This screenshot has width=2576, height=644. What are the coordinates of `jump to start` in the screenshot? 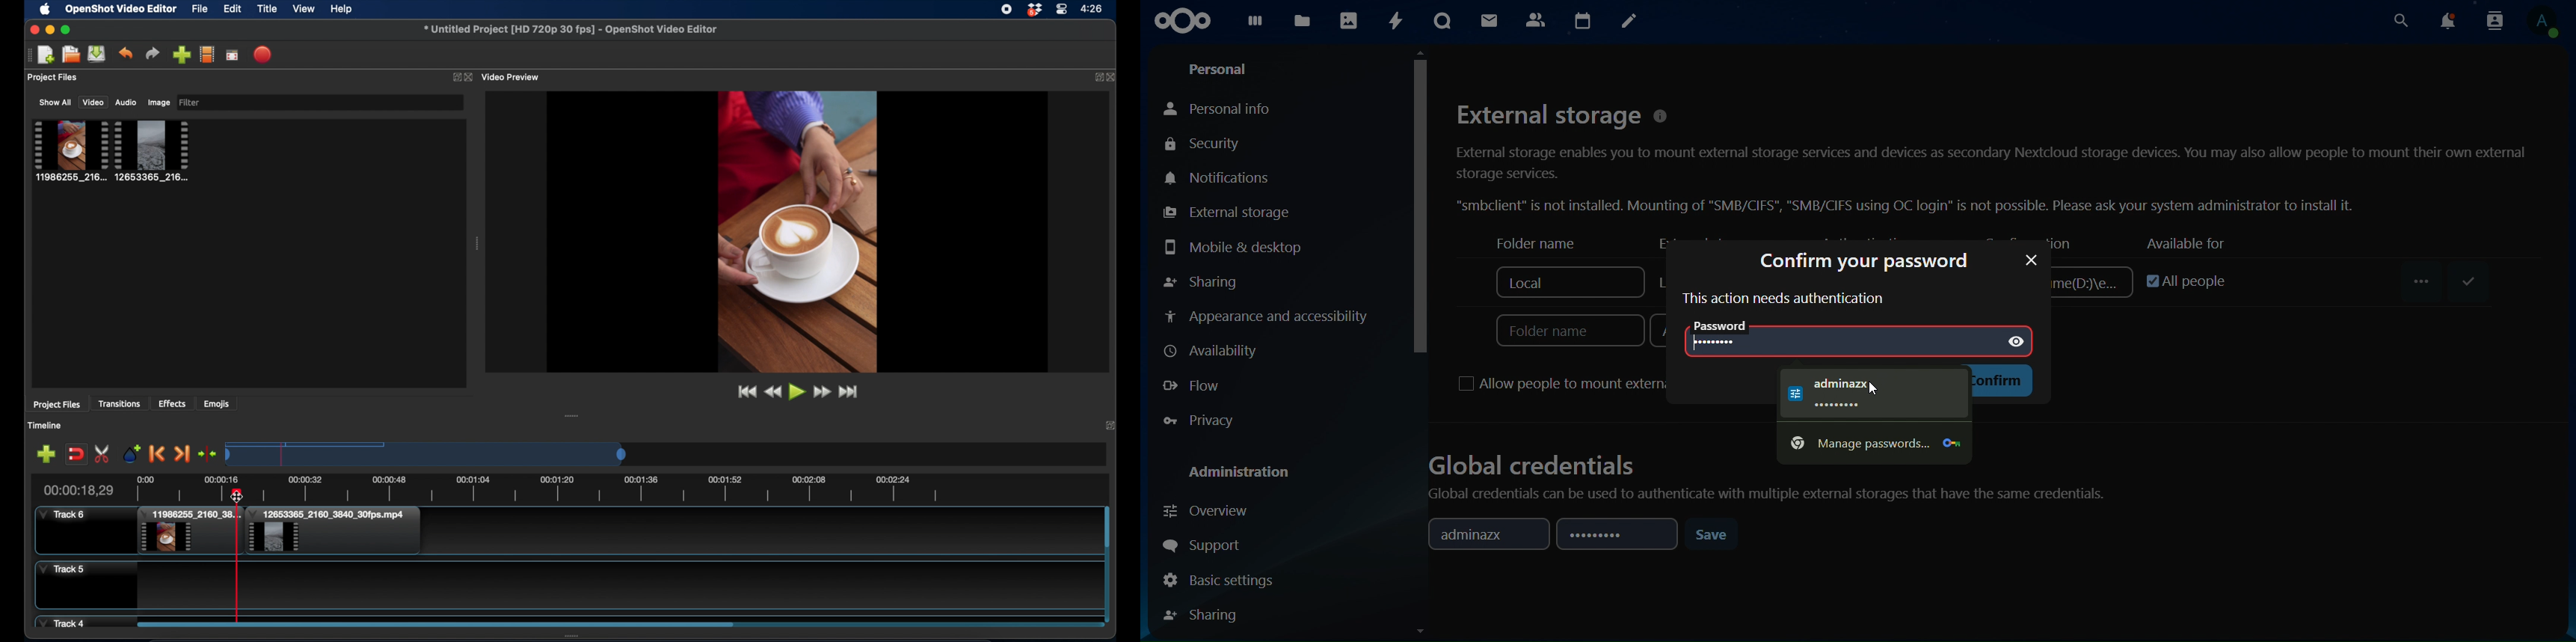 It's located at (745, 391).